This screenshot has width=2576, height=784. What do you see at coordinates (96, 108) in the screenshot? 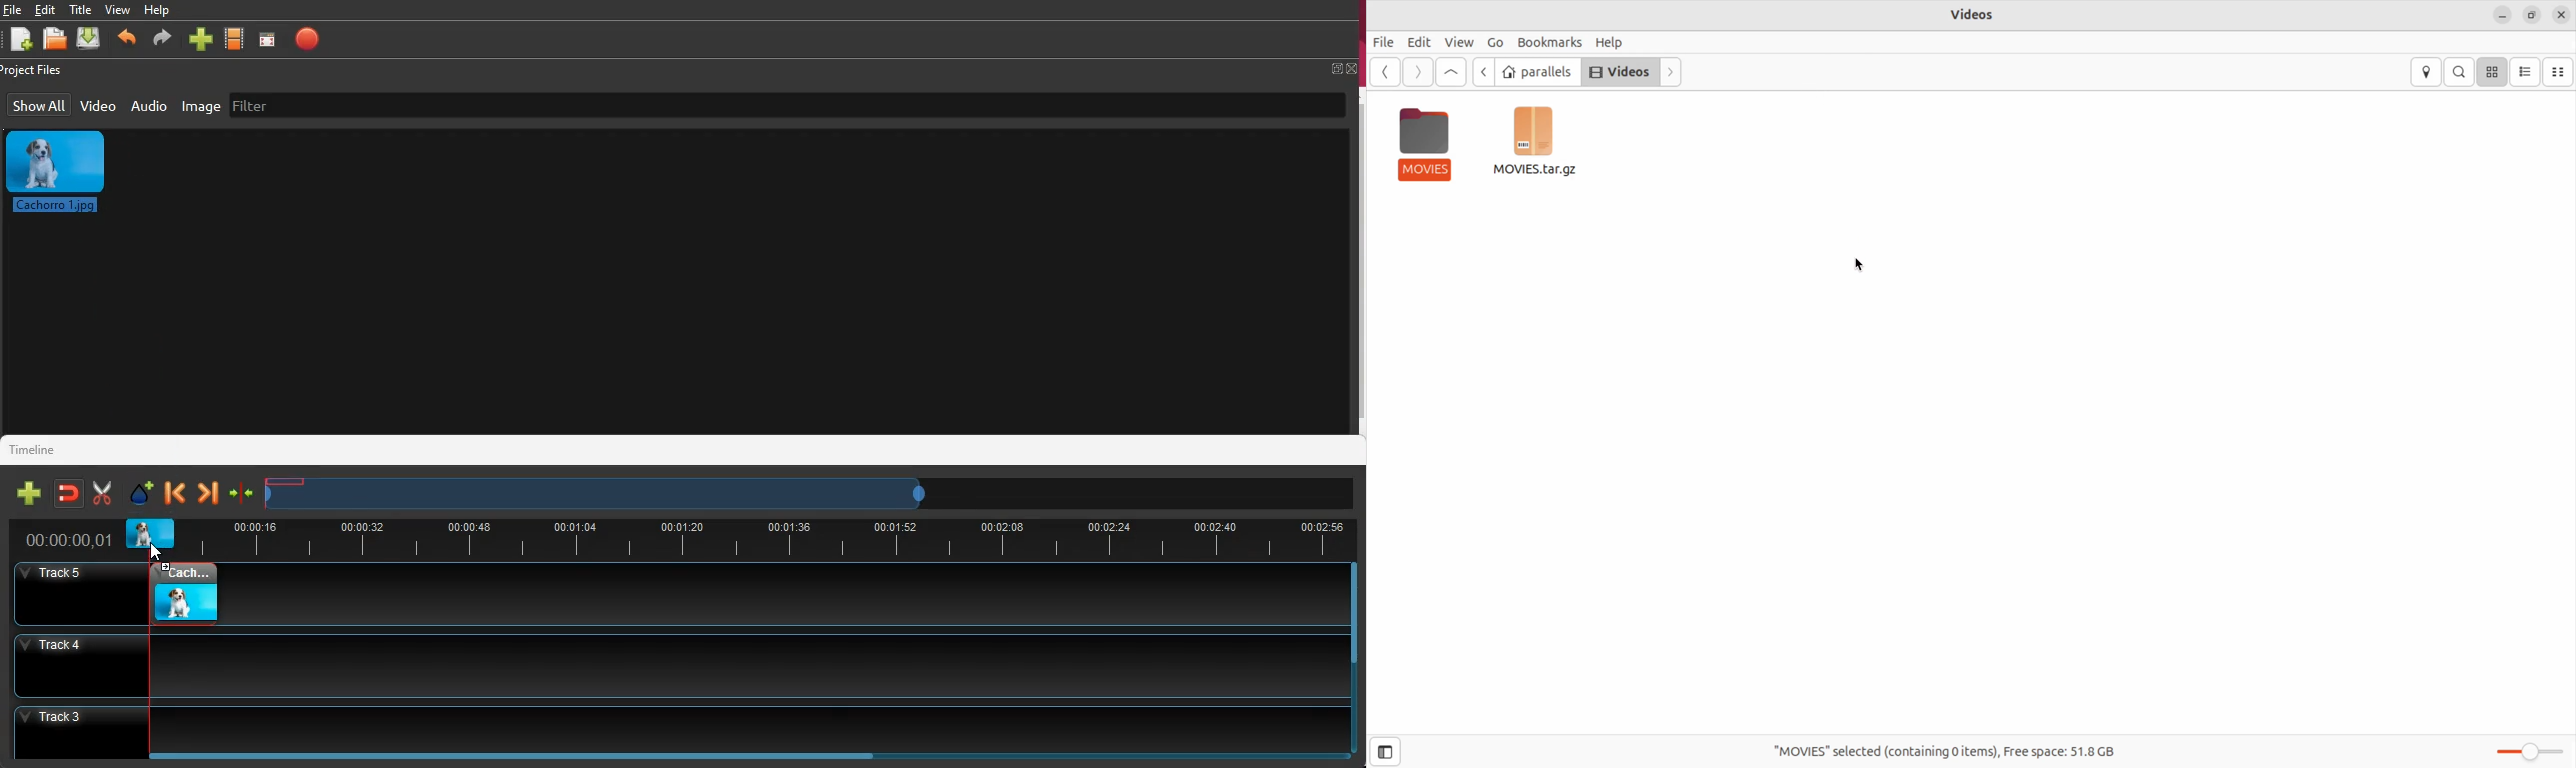
I see `video` at bounding box center [96, 108].